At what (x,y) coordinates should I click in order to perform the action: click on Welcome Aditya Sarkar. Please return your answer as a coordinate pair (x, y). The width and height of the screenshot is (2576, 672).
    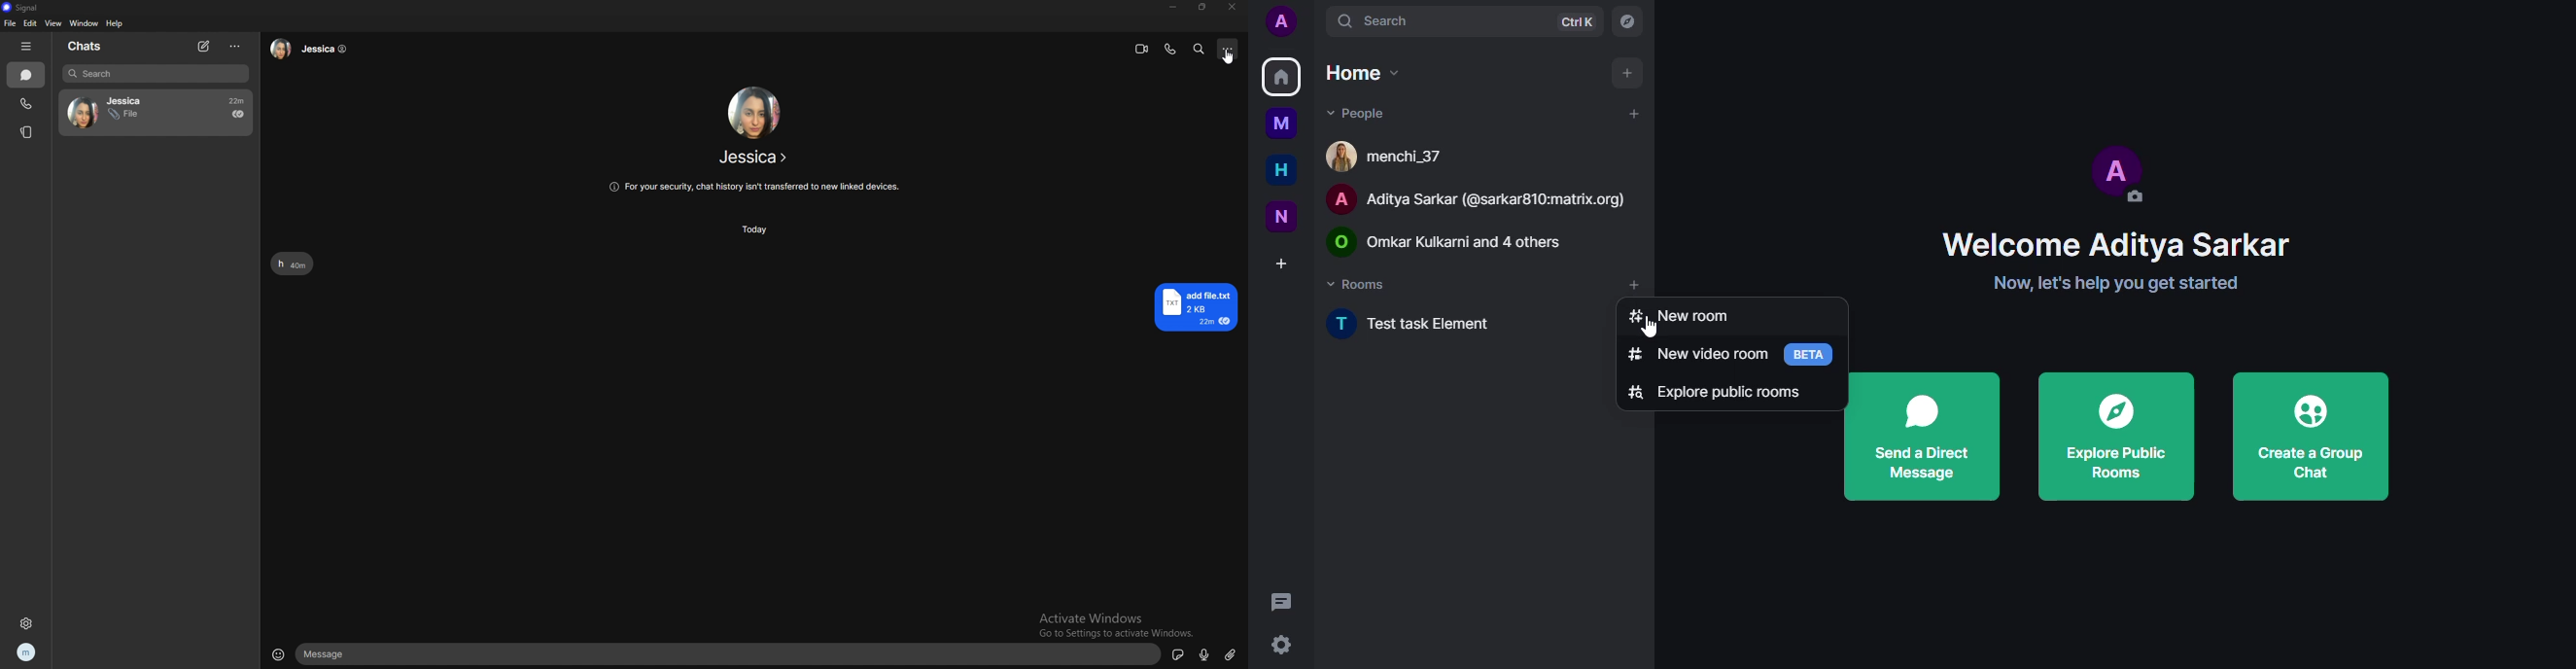
    Looking at the image, I should click on (2075, 241).